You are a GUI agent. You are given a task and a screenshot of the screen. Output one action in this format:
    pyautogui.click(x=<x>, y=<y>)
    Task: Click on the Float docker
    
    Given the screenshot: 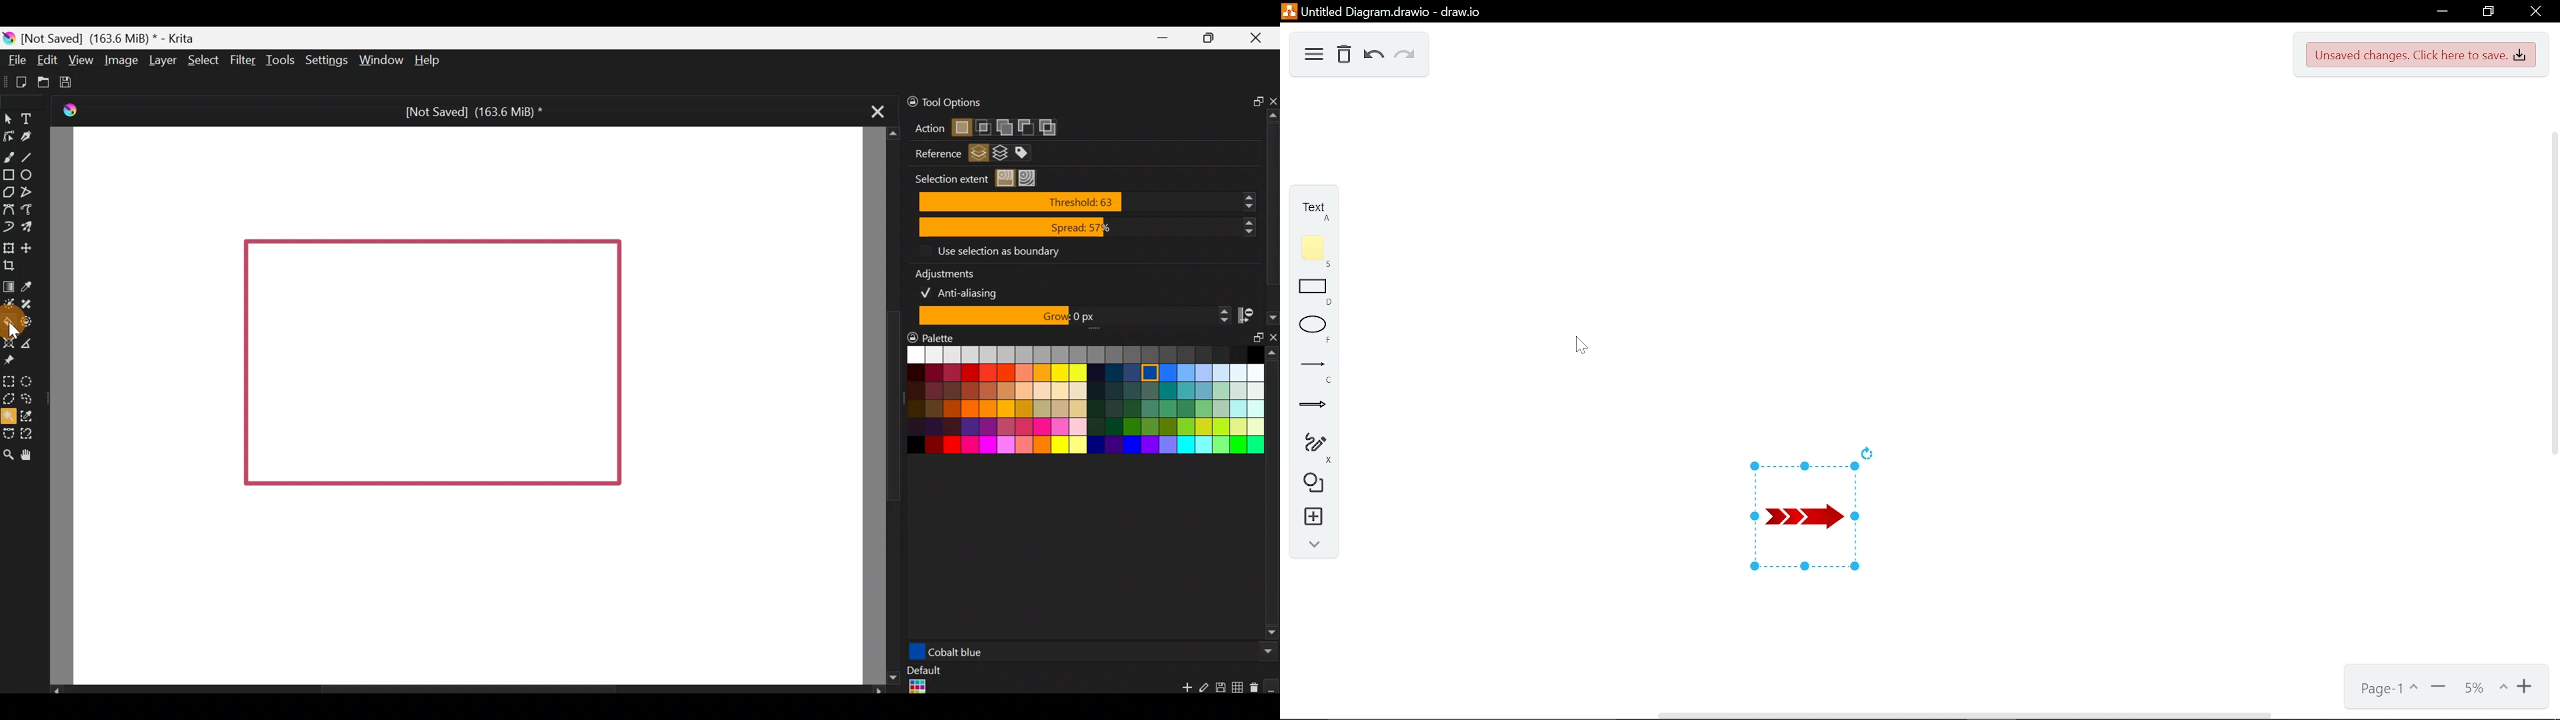 What is the action you would take?
    pyautogui.click(x=1252, y=343)
    